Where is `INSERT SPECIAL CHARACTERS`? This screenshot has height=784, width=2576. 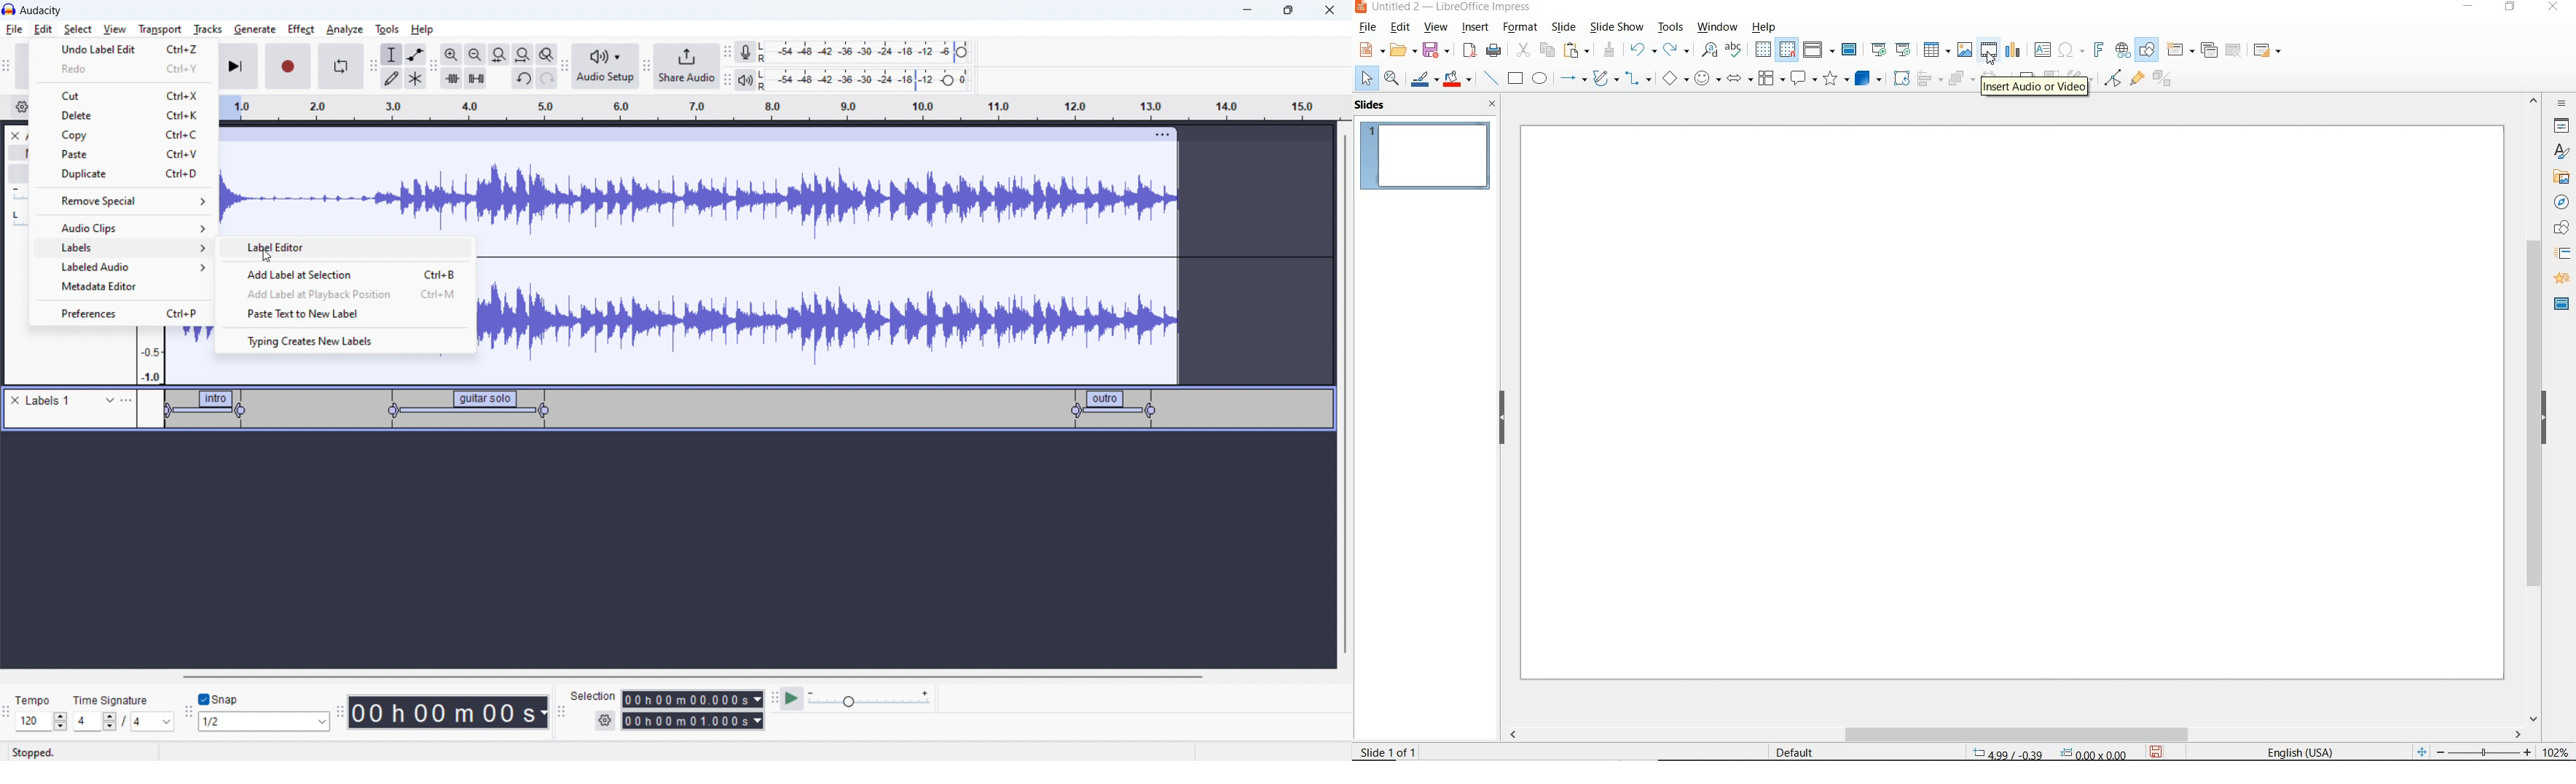
INSERT SPECIAL CHARACTERS is located at coordinates (2071, 50).